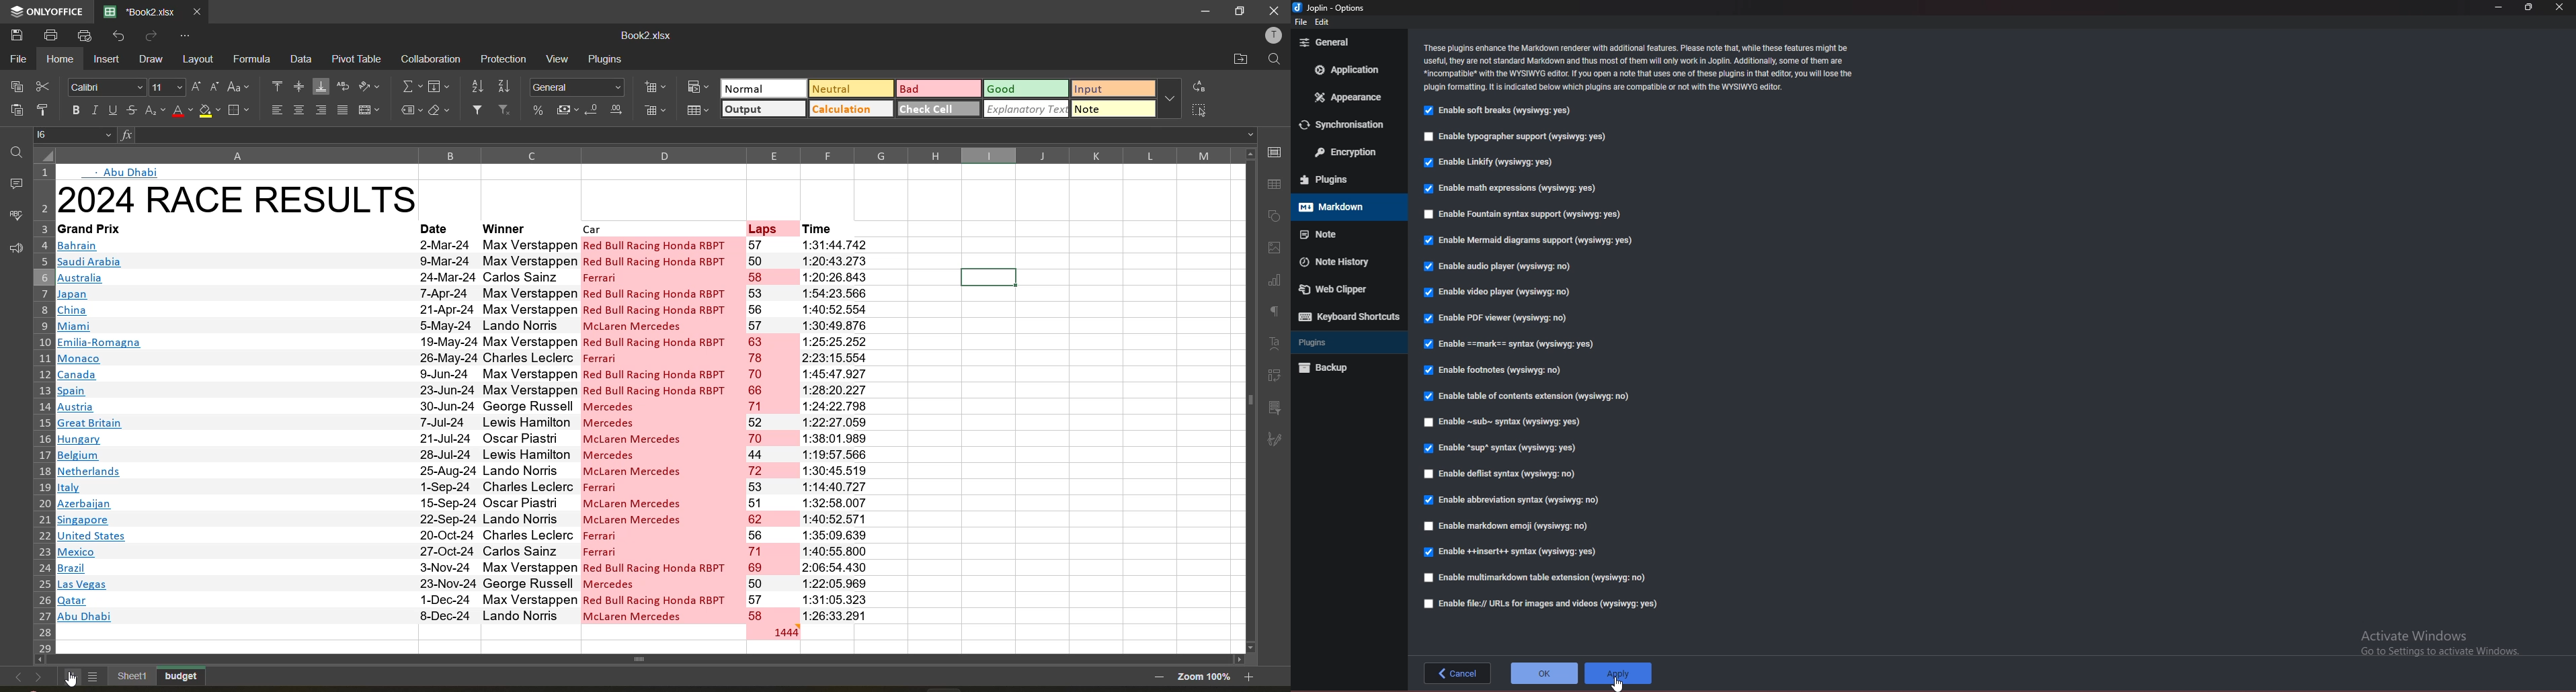 The height and width of the screenshot is (700, 2576). I want to click on appearance, so click(1348, 96).